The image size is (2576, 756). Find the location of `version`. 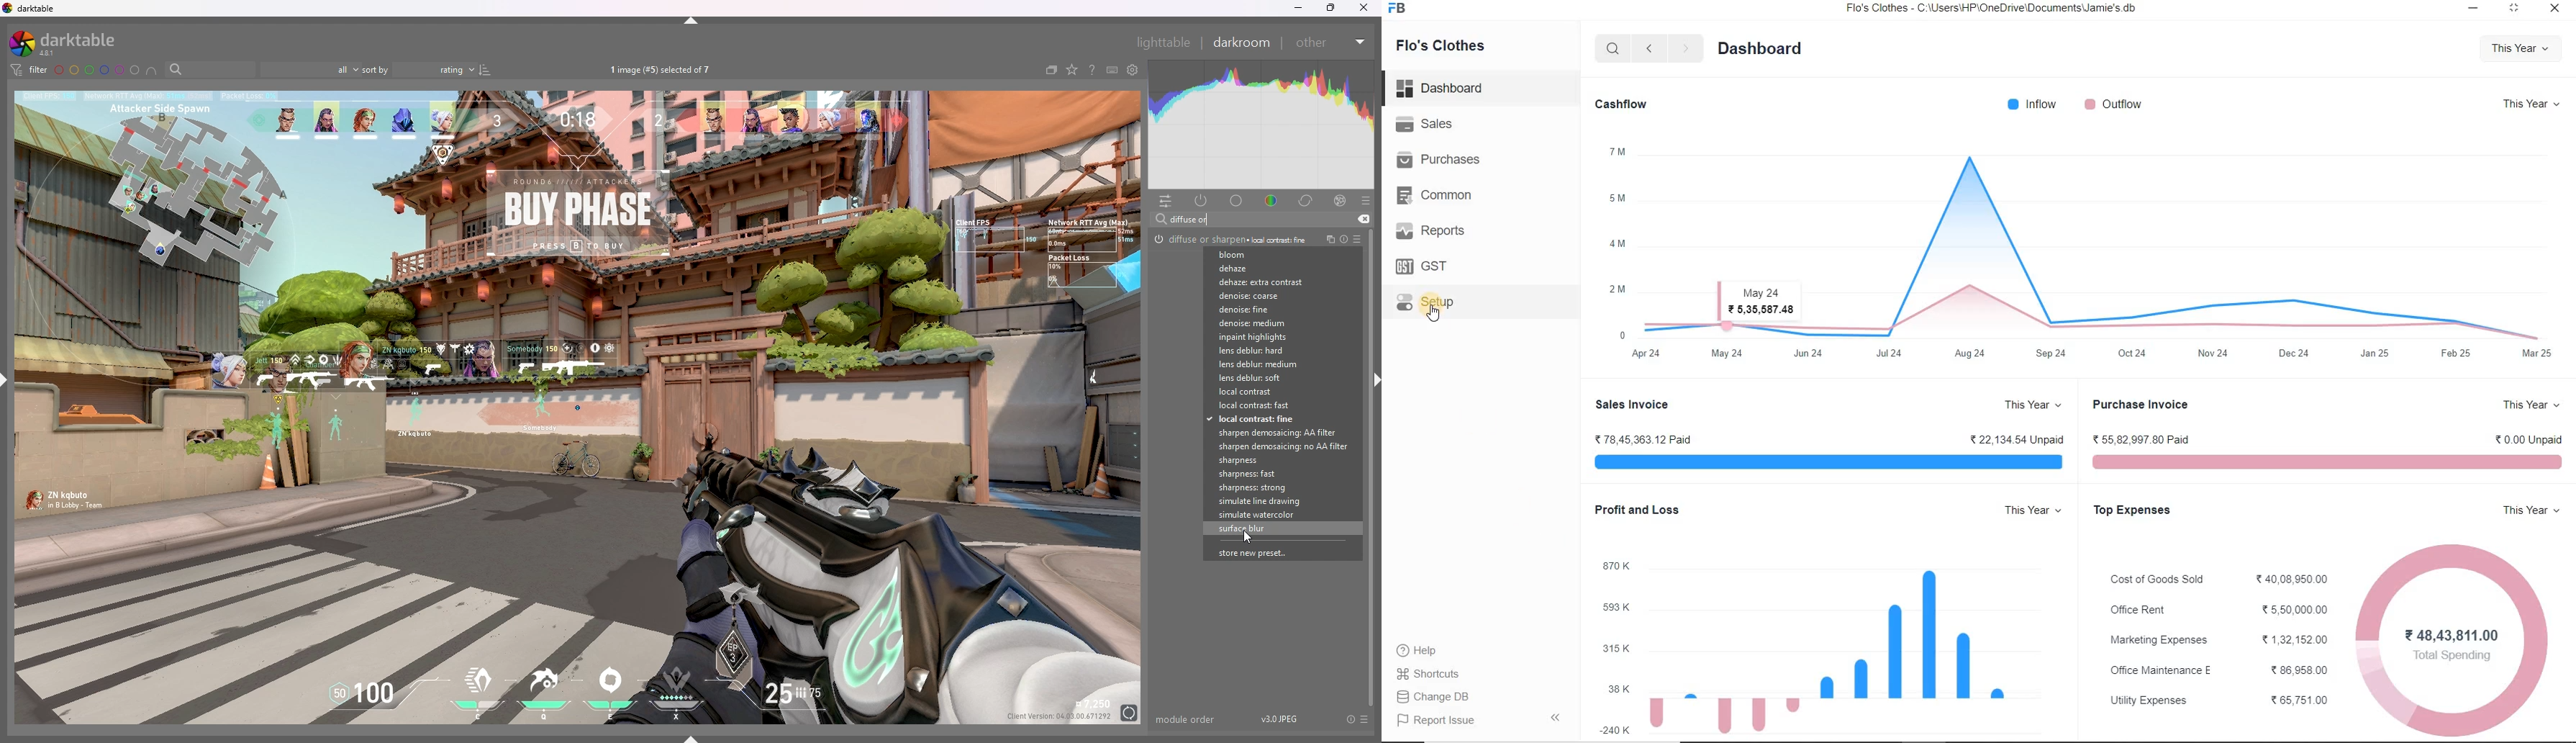

version is located at coordinates (1282, 718).